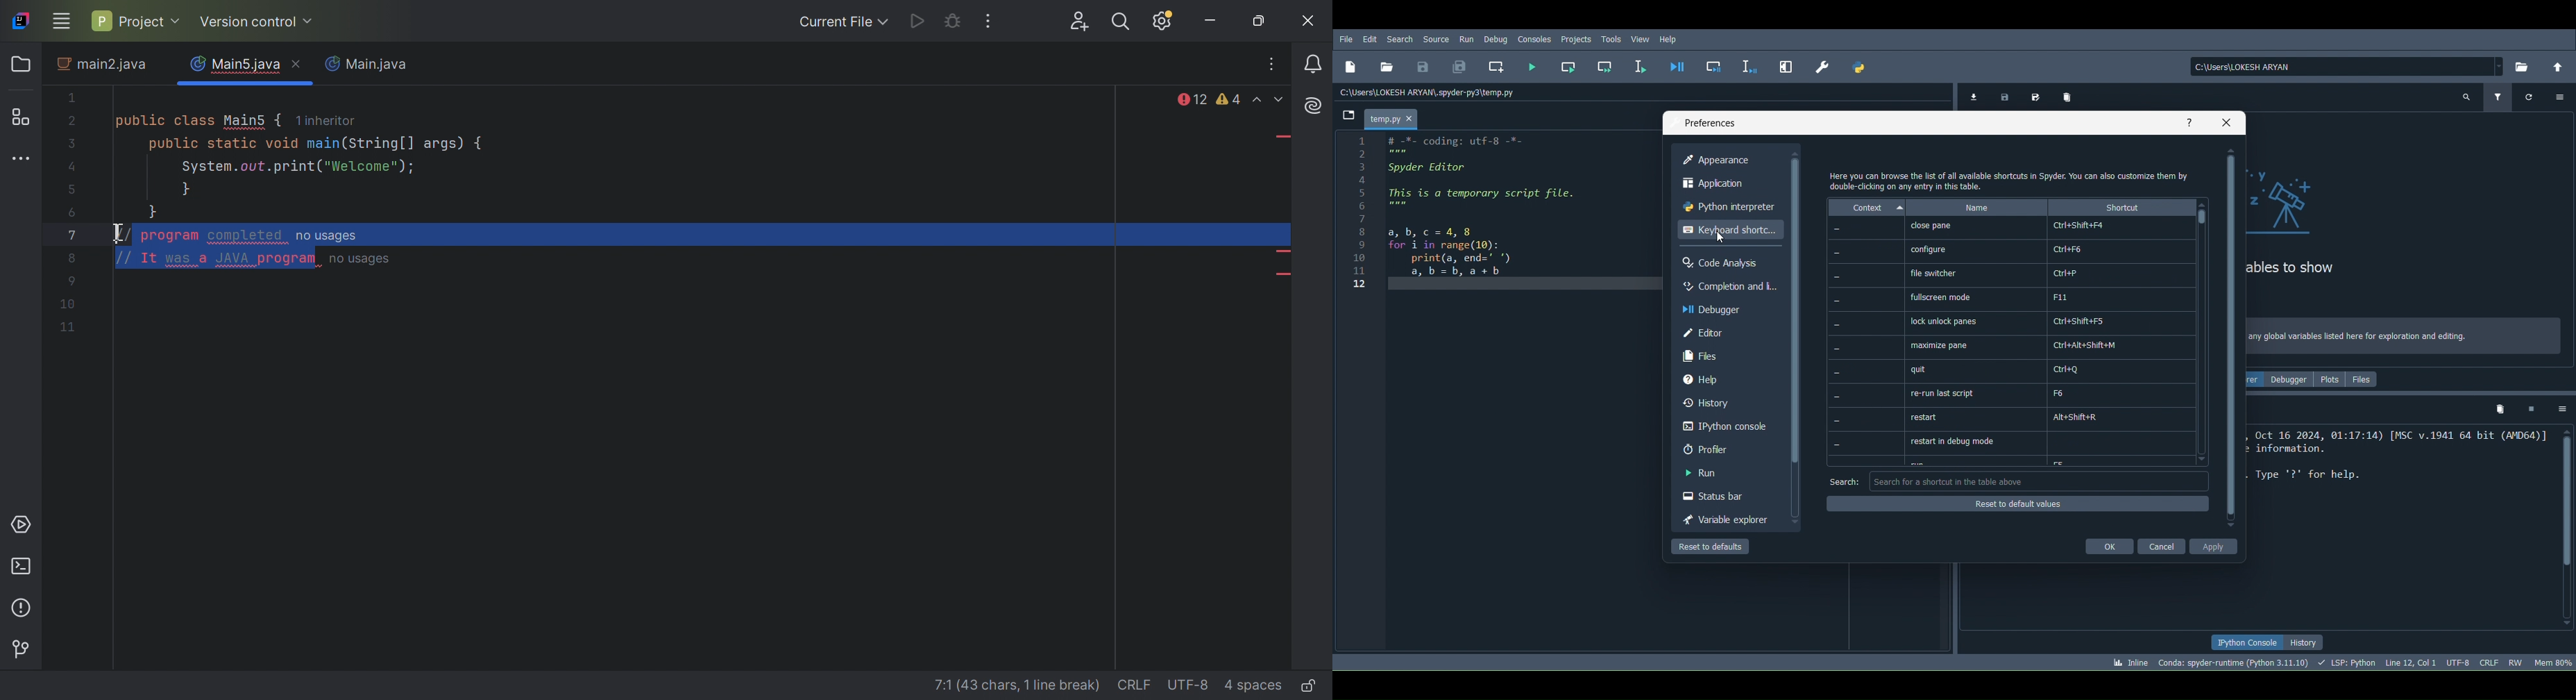 This screenshot has height=700, width=2576. I want to click on Open file (Ctrl + O), so click(1387, 65).